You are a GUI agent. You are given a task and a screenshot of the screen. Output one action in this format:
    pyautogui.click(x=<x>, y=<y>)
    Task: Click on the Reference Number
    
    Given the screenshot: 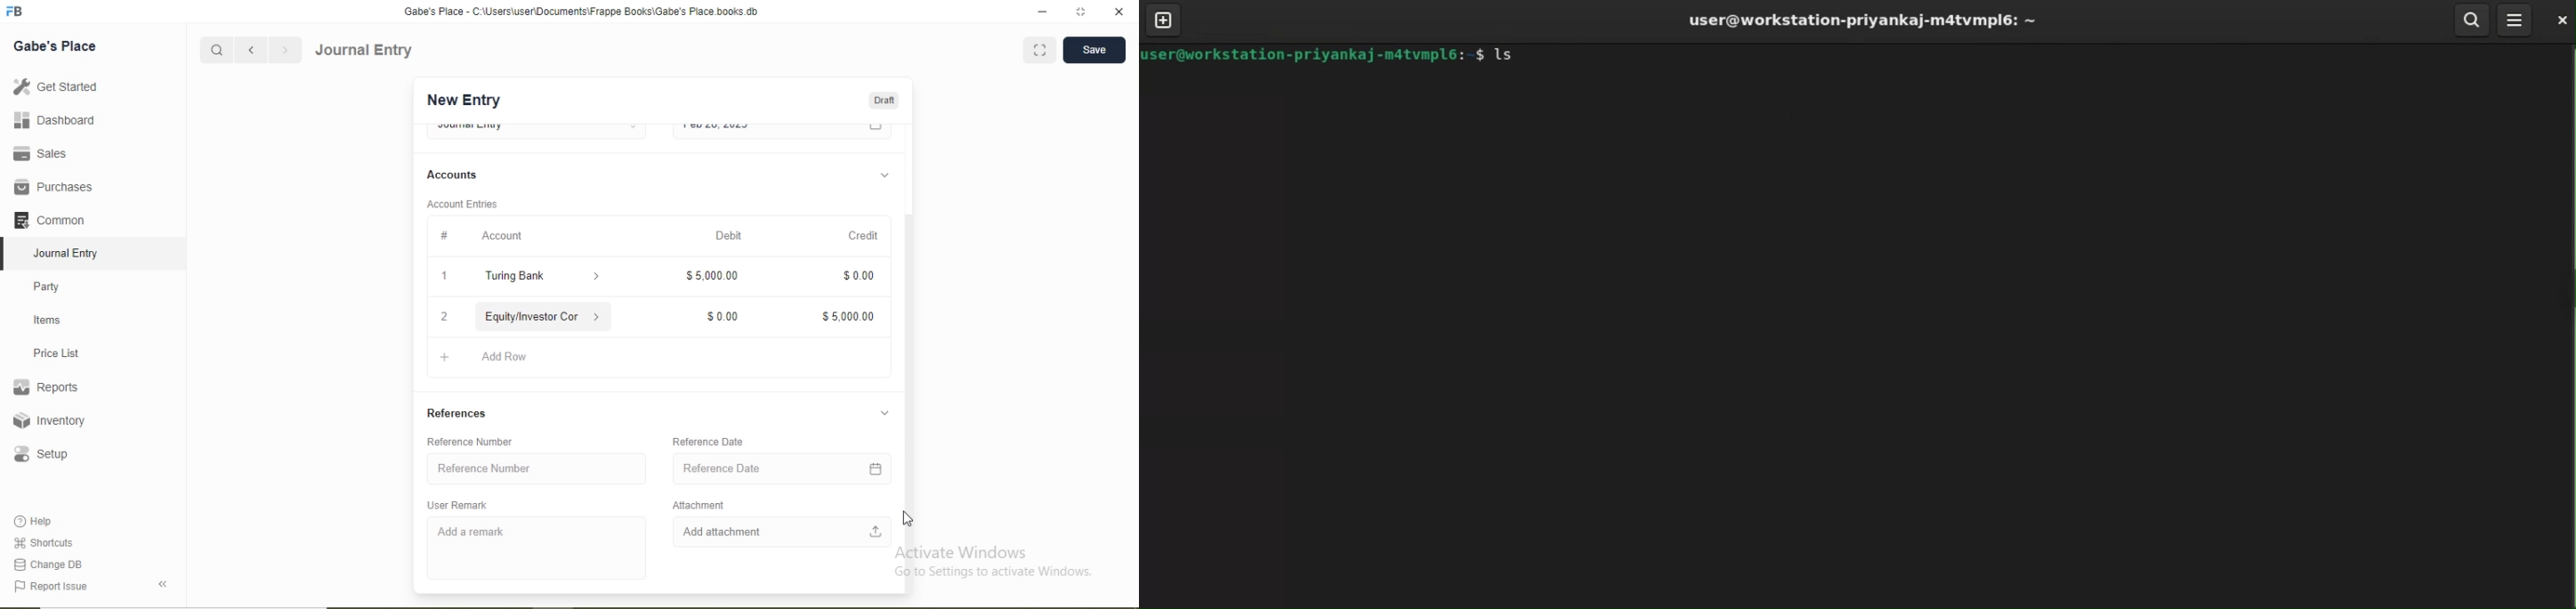 What is the action you would take?
    pyautogui.click(x=485, y=468)
    